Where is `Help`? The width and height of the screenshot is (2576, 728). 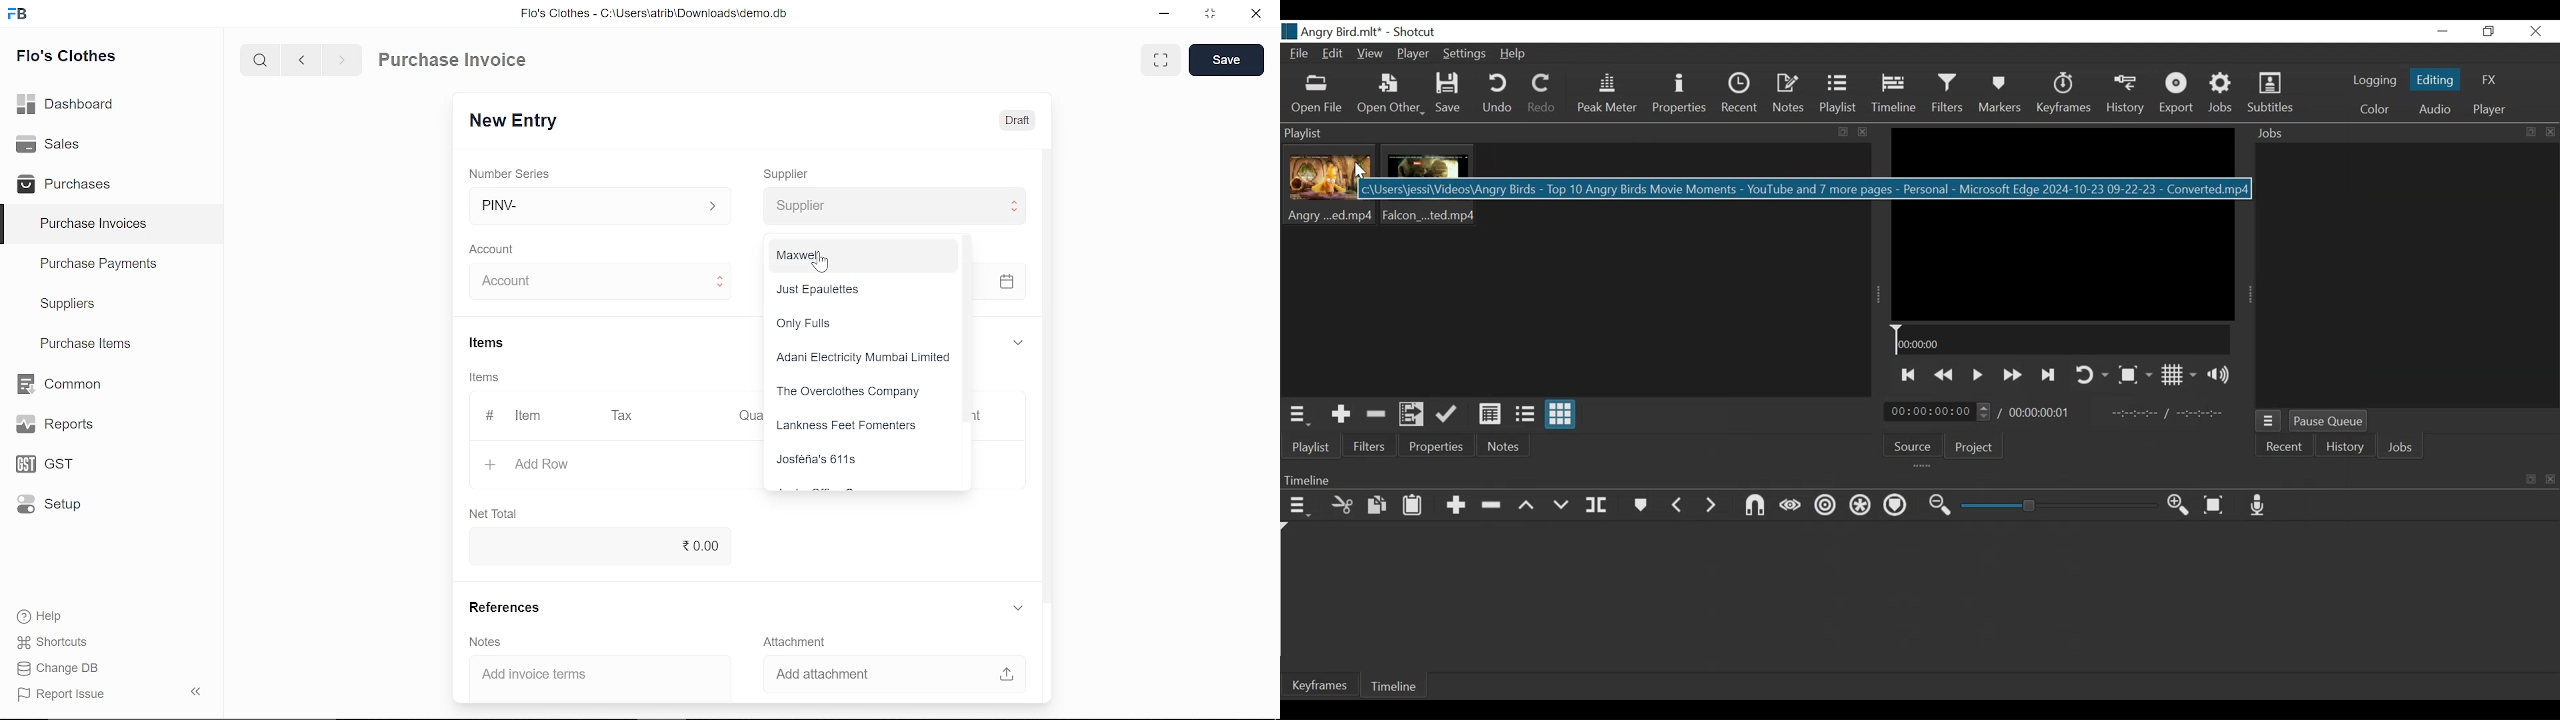 Help is located at coordinates (42, 616).